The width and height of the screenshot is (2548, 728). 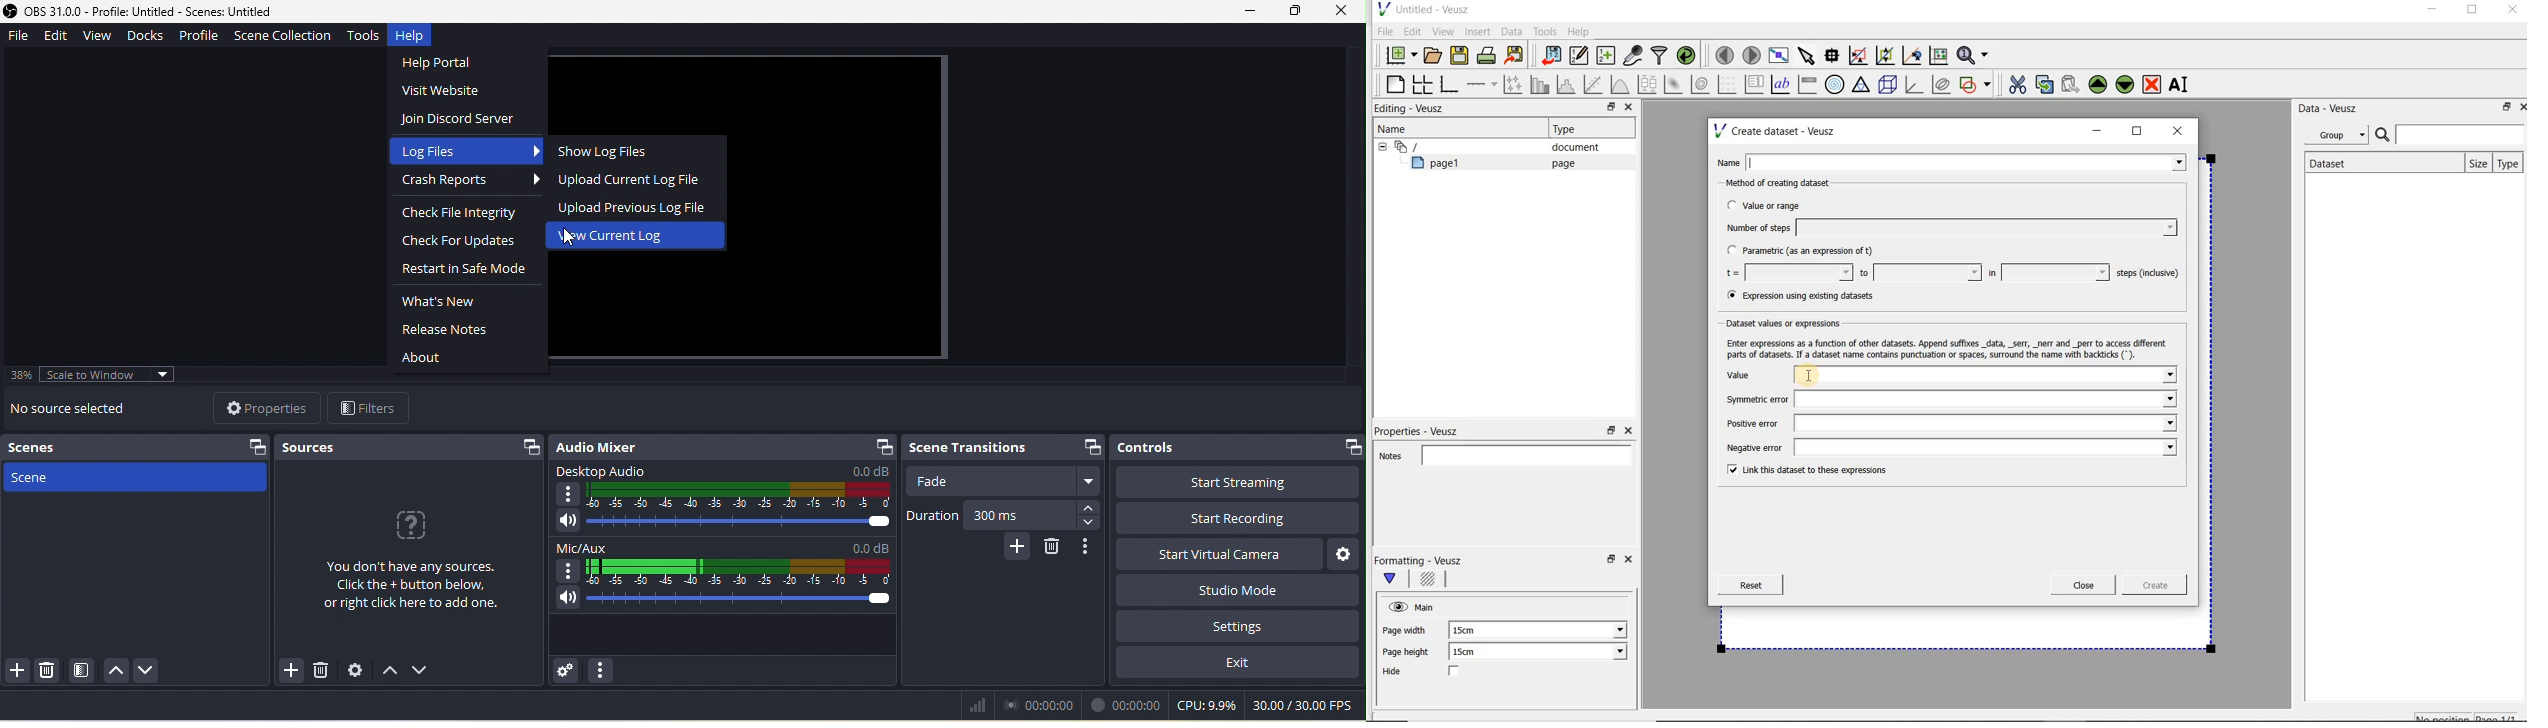 What do you see at coordinates (1612, 431) in the screenshot?
I see `restore down` at bounding box center [1612, 431].